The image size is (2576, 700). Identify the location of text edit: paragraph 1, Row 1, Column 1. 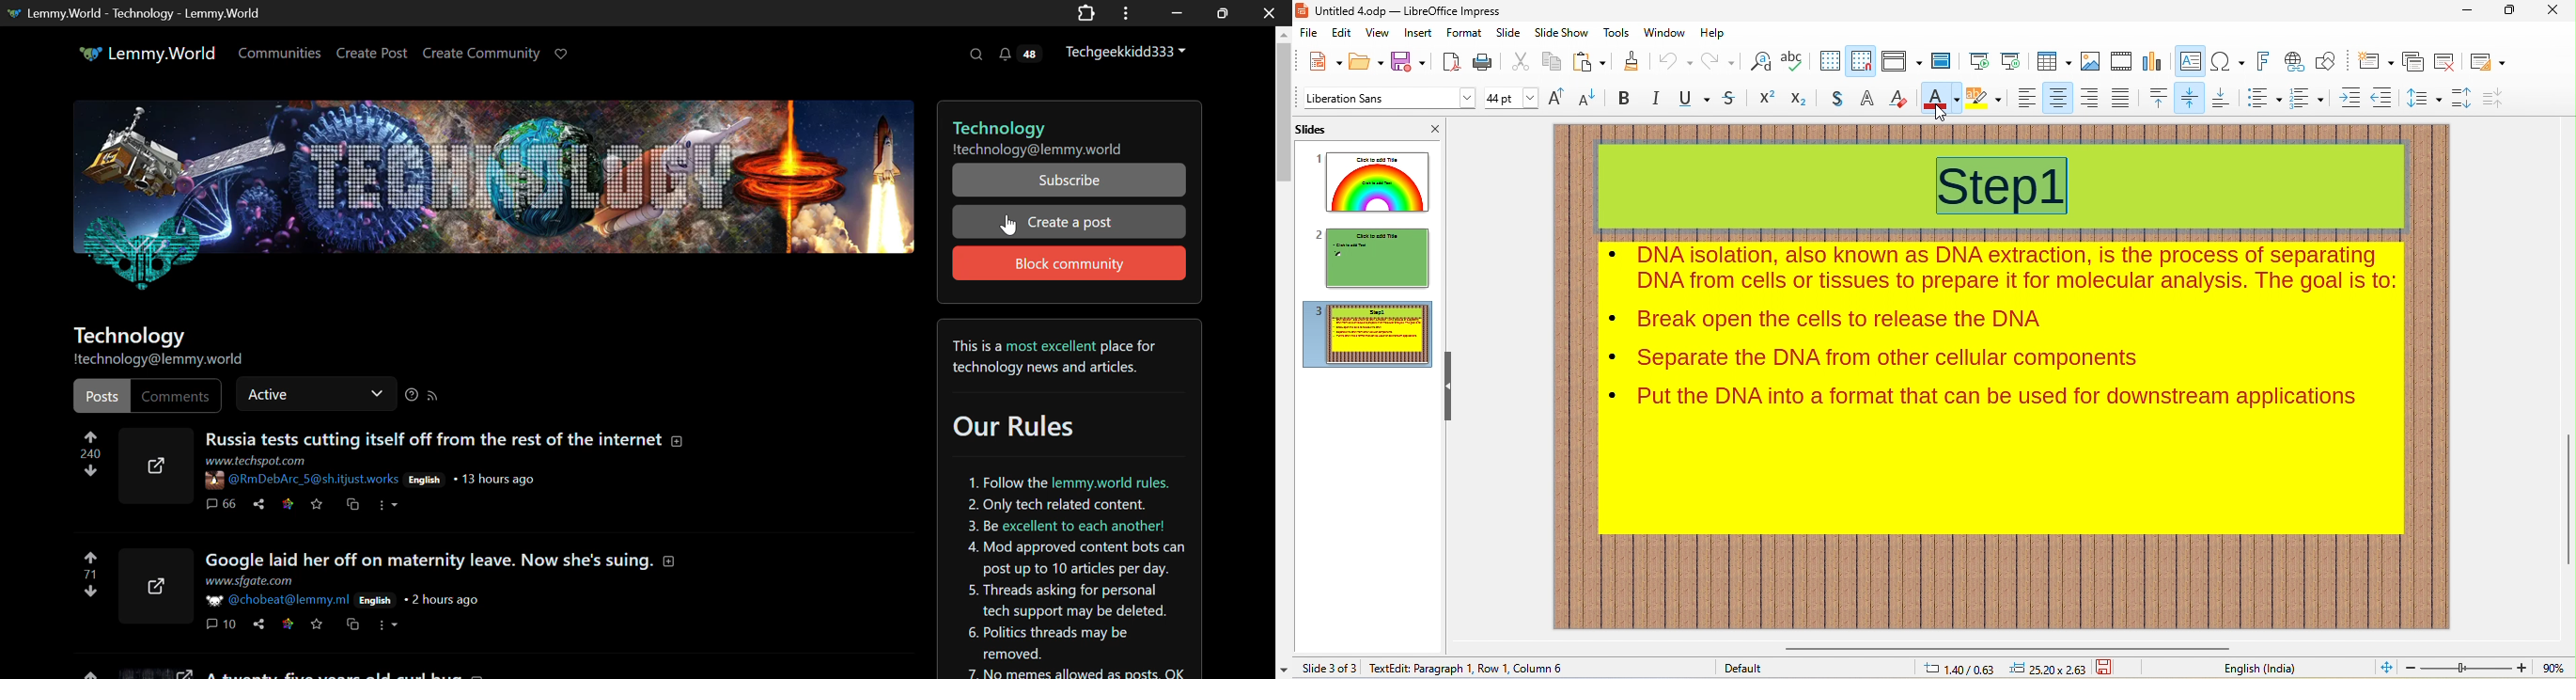
(1472, 668).